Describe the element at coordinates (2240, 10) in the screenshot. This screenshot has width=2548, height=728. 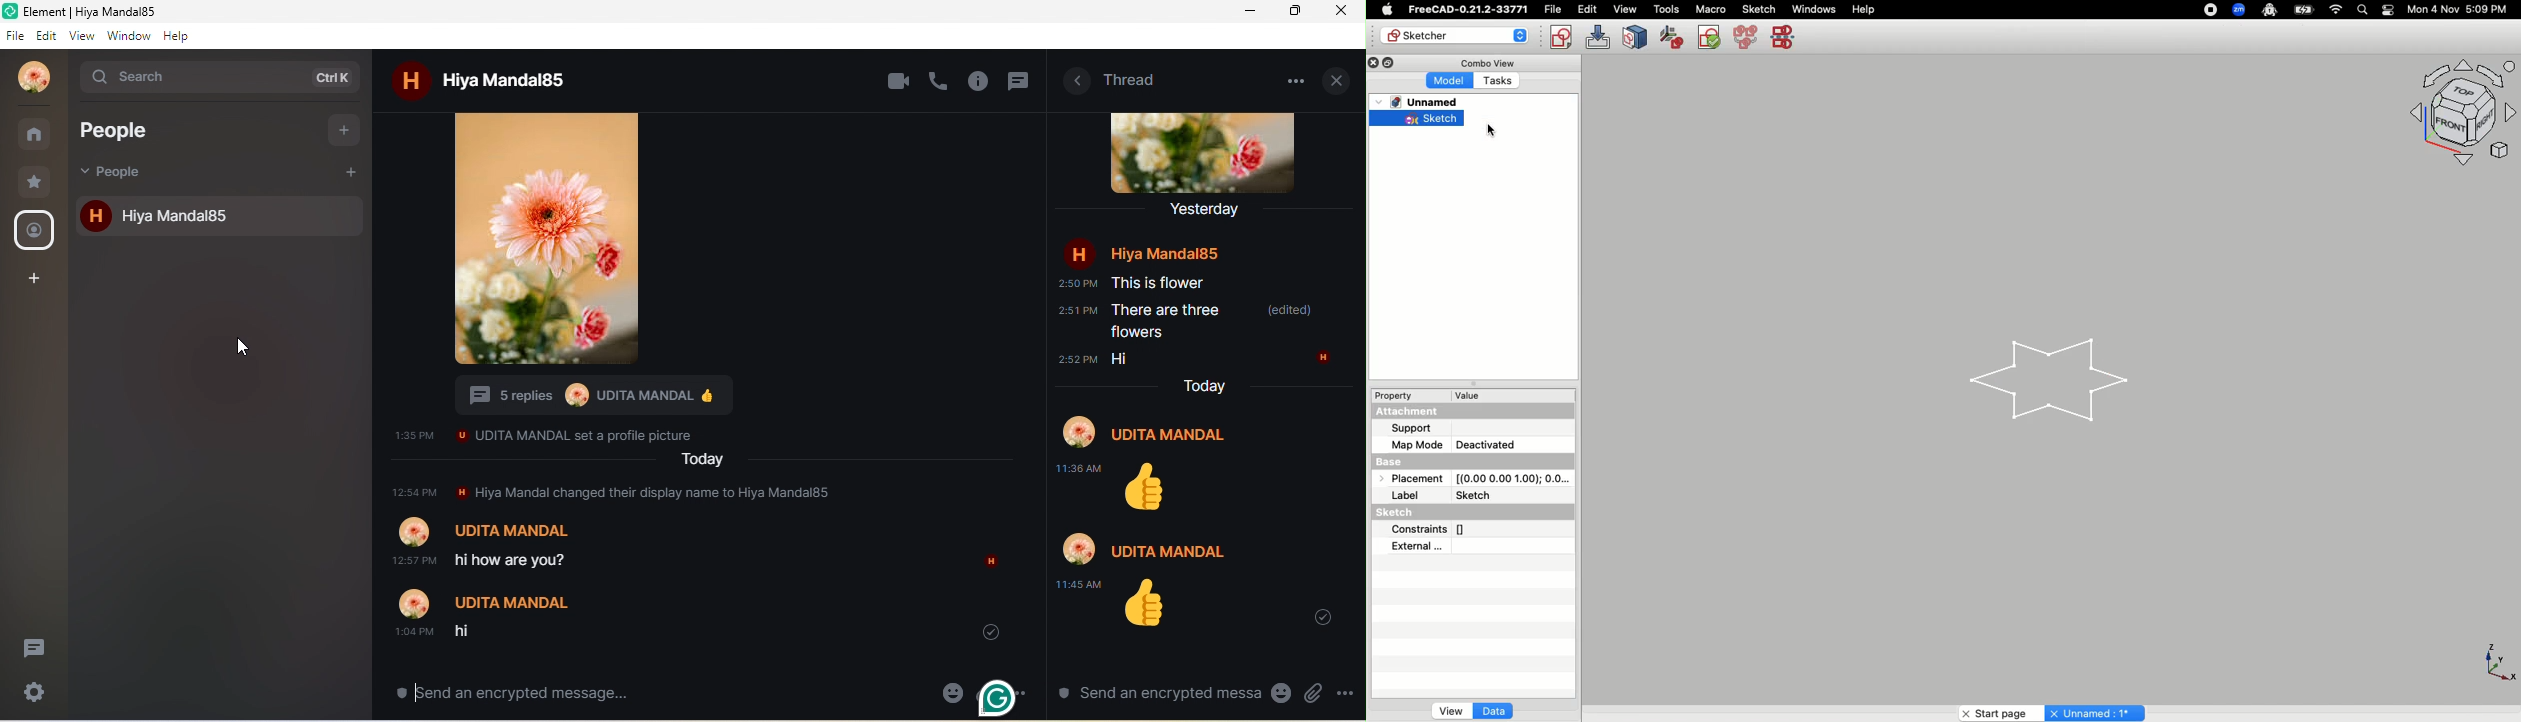
I see `Zoom` at that location.